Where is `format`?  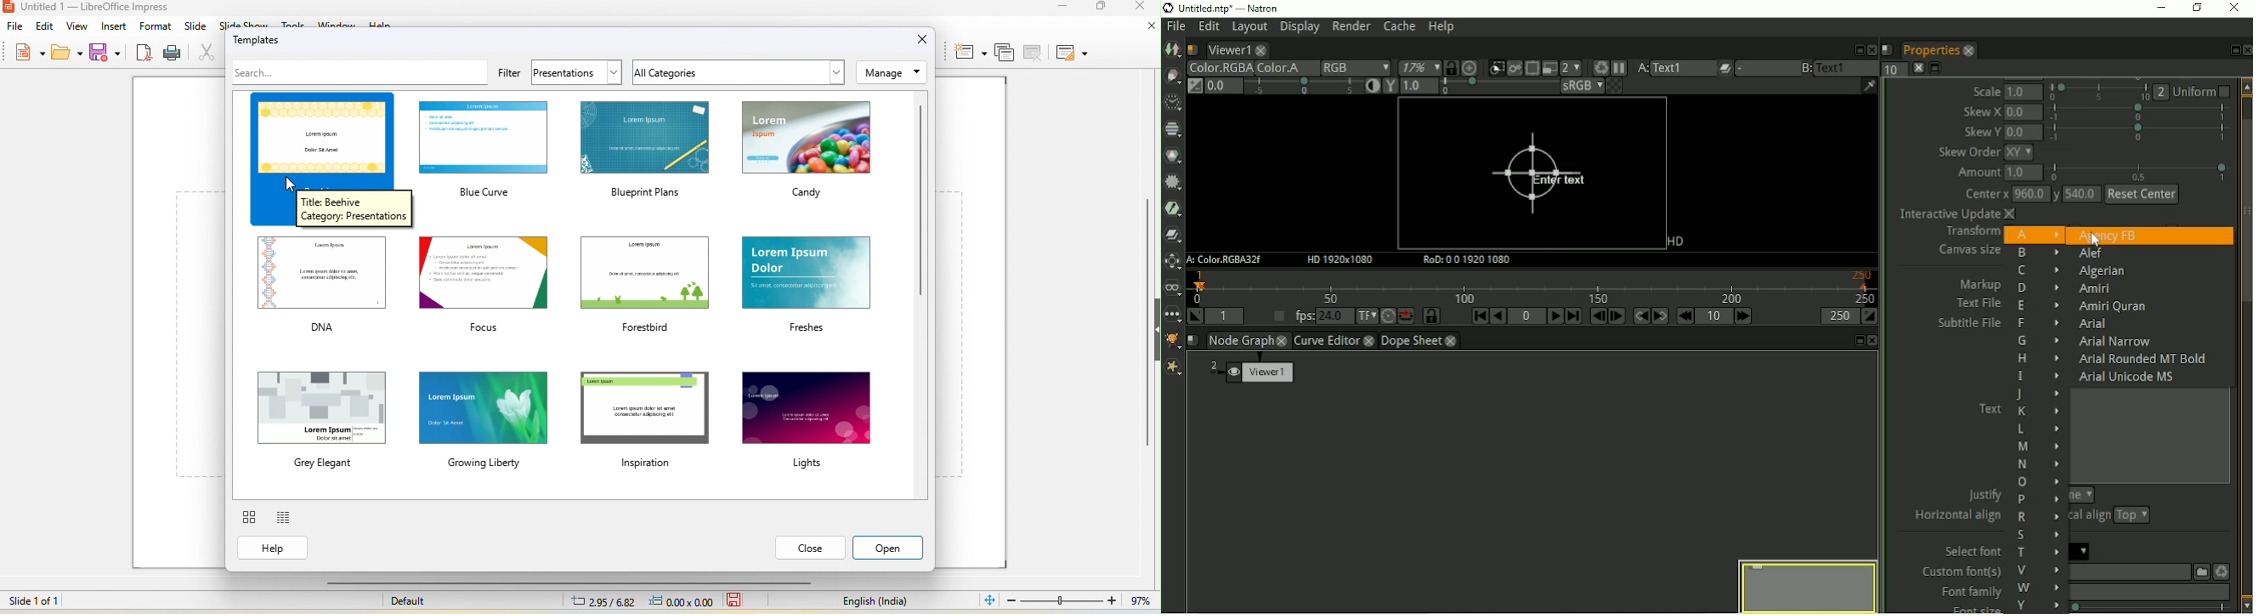
format is located at coordinates (156, 26).